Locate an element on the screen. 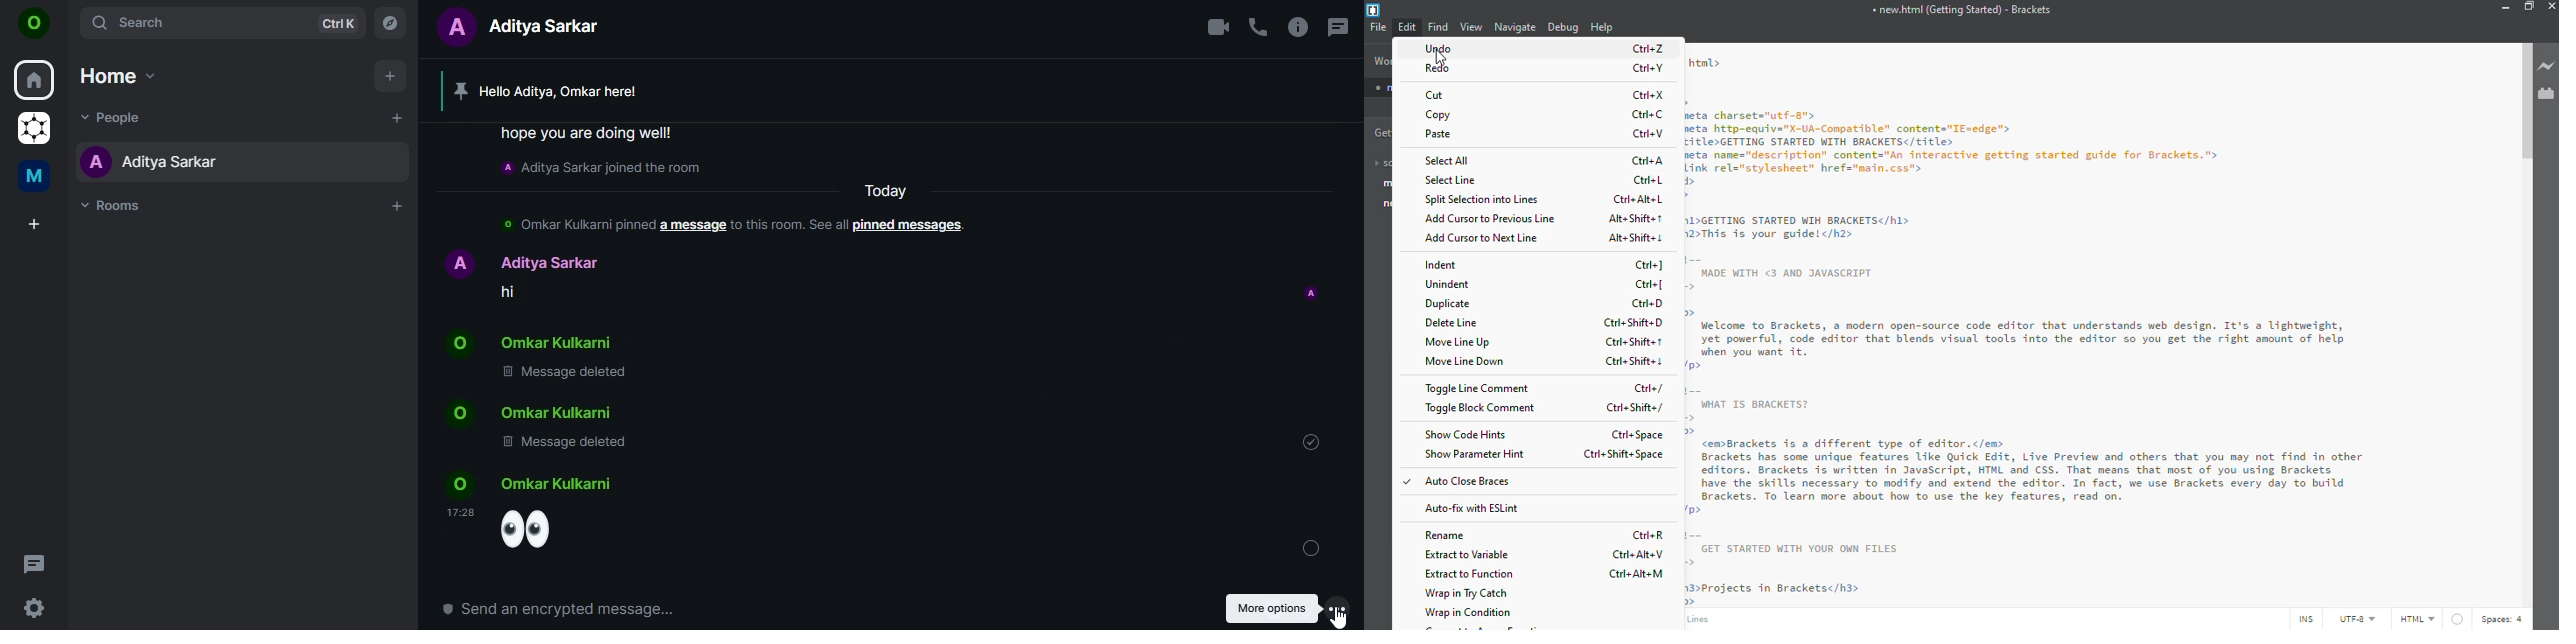 The height and width of the screenshot is (644, 2576). indent is located at coordinates (1443, 265).